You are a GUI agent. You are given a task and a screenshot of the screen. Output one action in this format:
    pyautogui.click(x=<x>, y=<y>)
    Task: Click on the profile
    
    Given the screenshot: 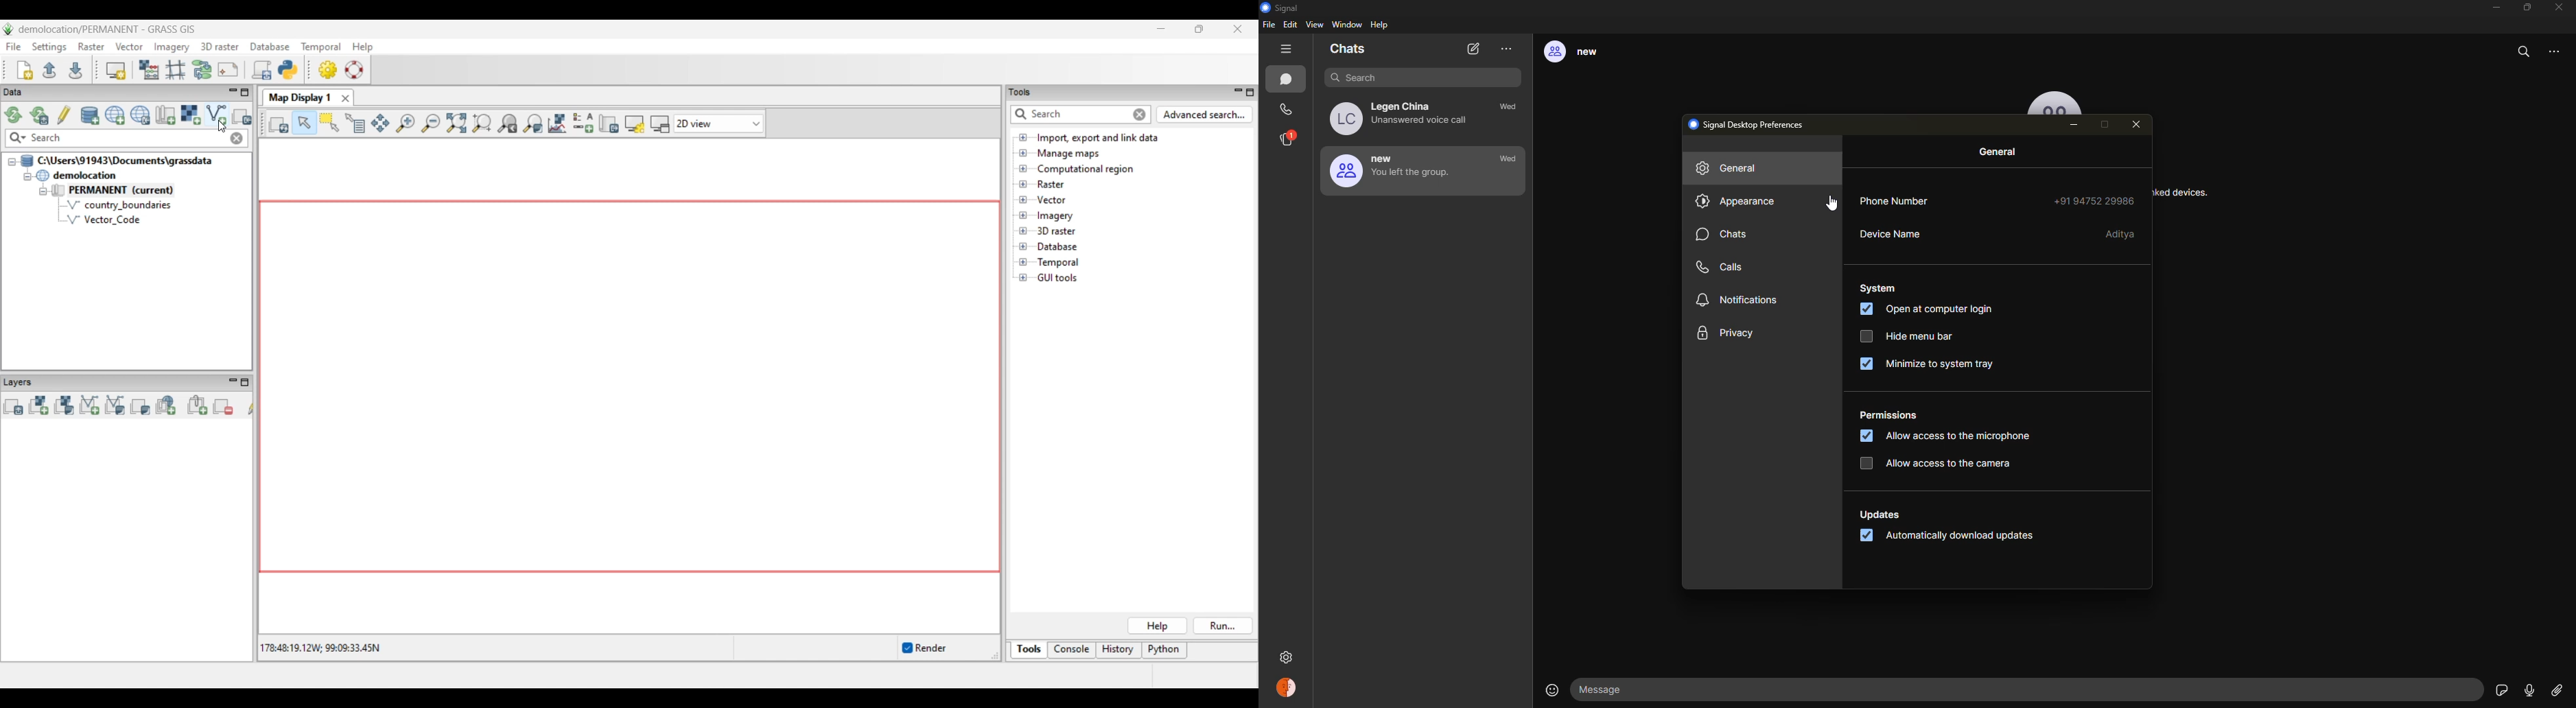 What is the action you would take?
    pyautogui.click(x=1288, y=689)
    